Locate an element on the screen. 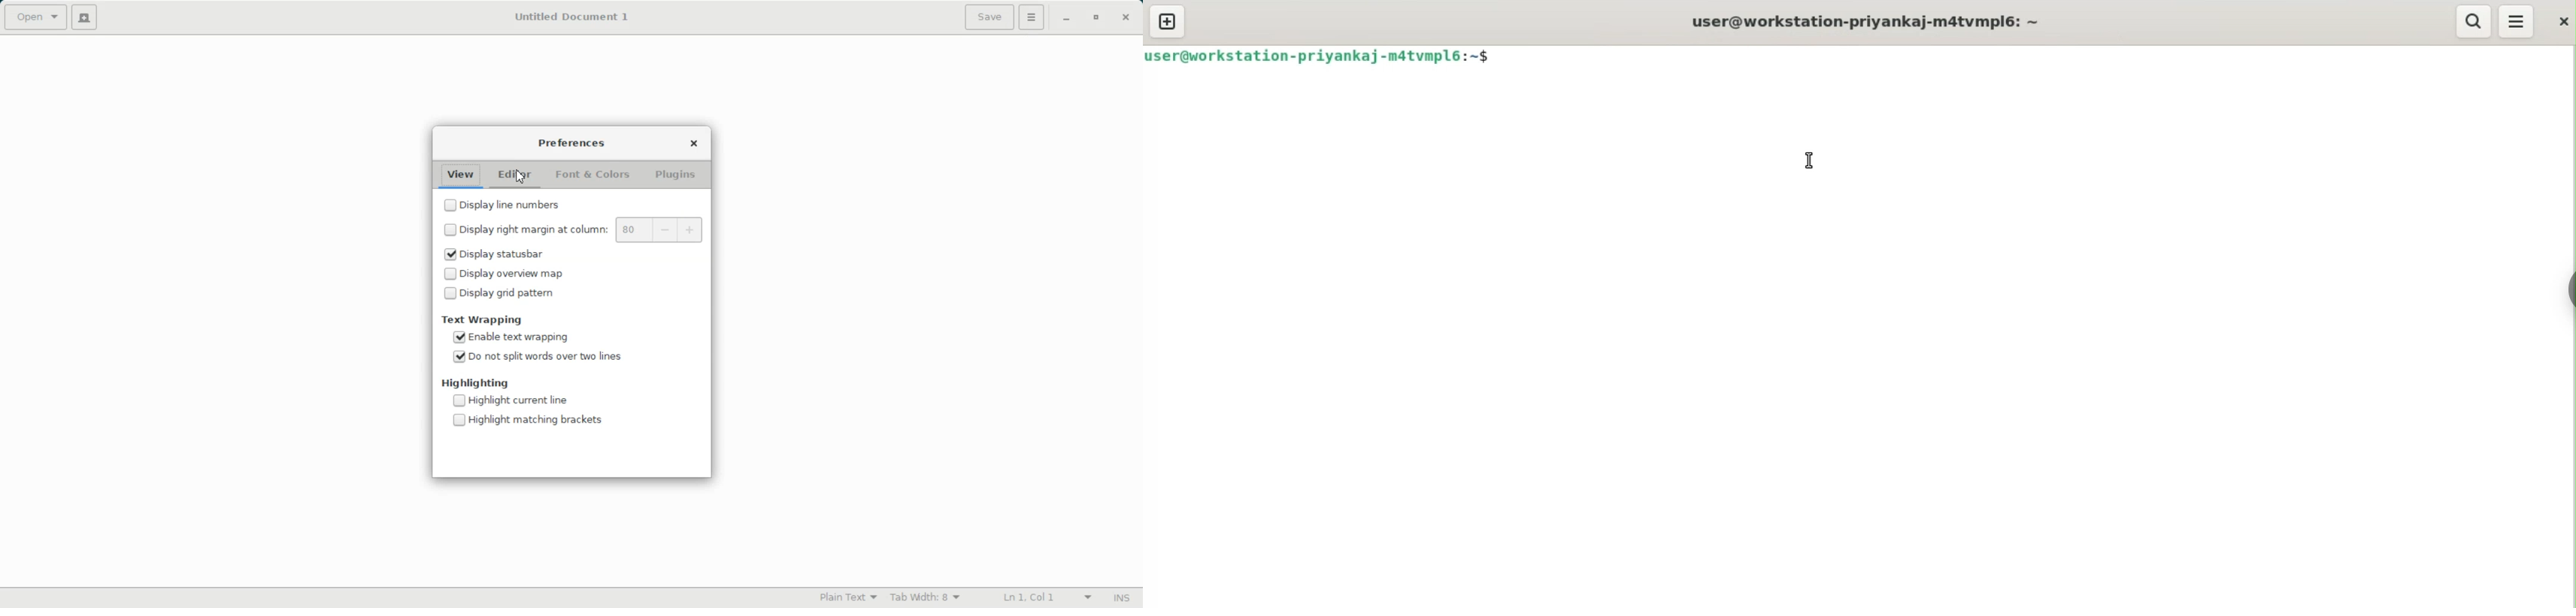  Minimize is located at coordinates (1067, 18).